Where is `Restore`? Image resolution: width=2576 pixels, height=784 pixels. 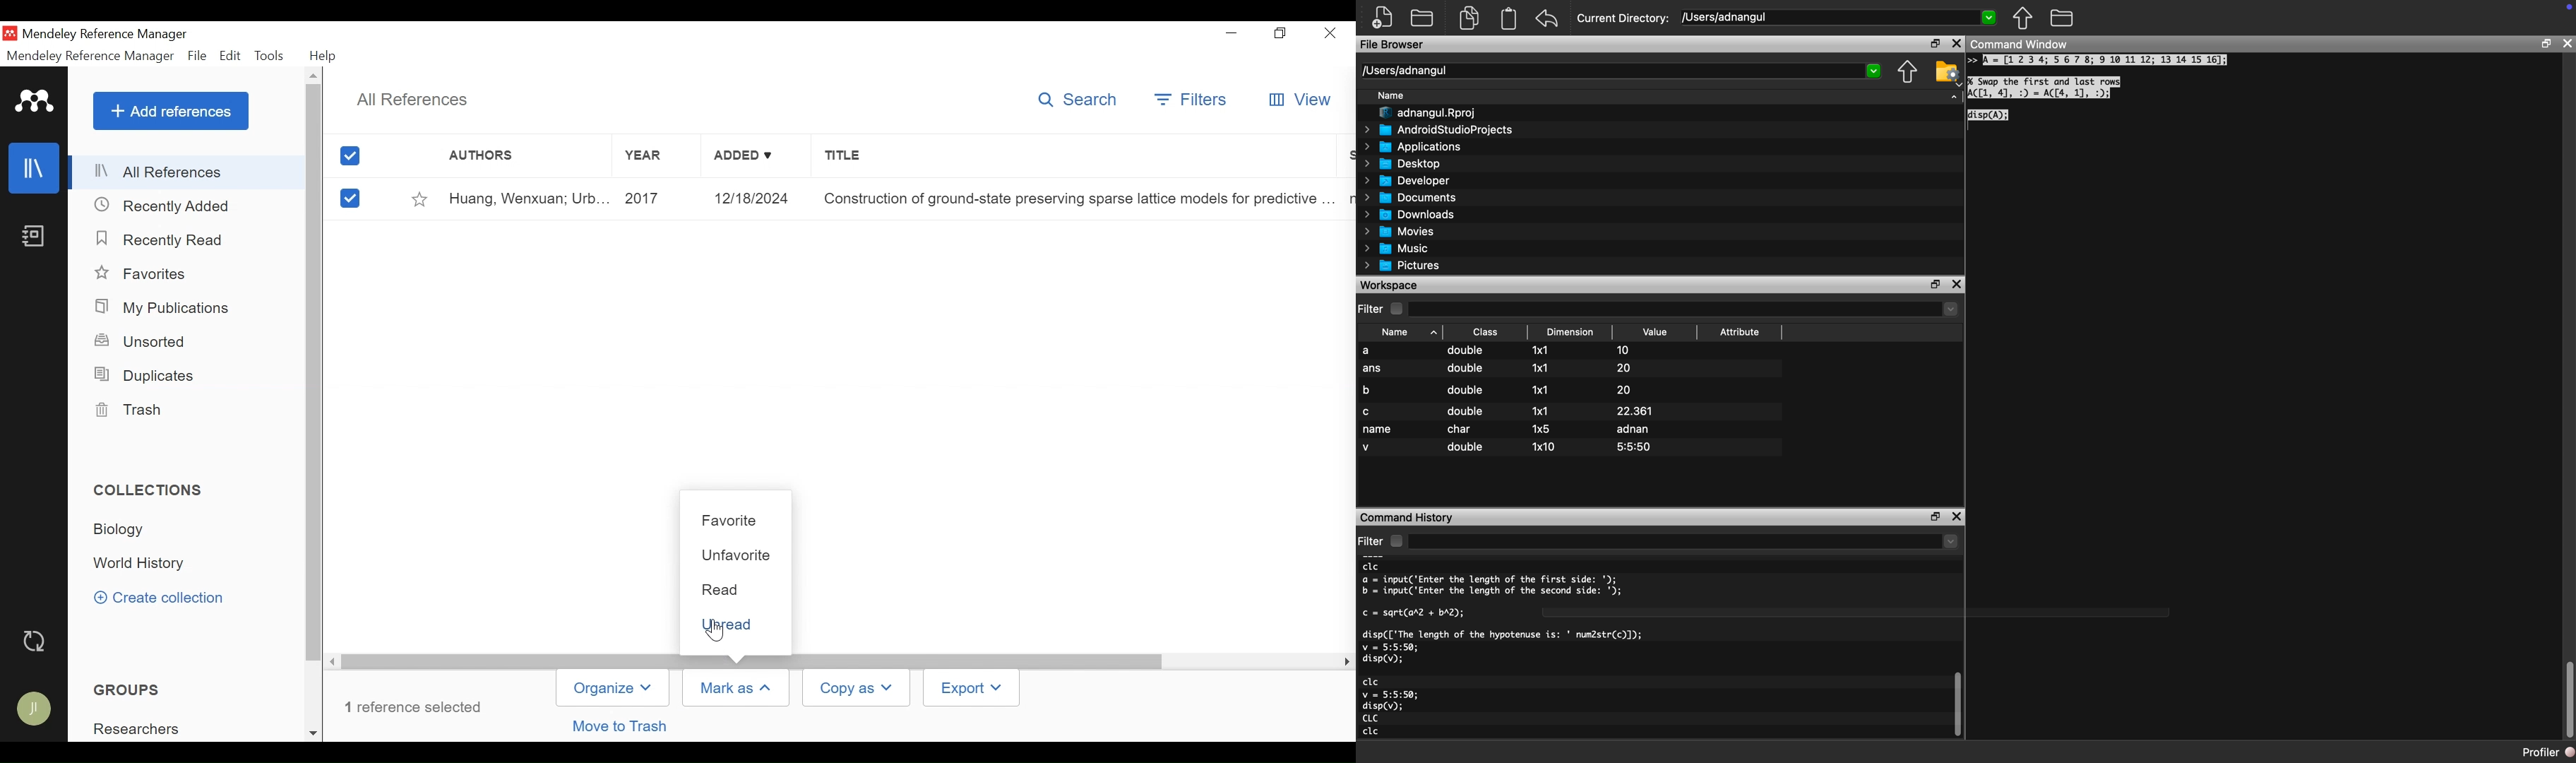 Restore is located at coordinates (1934, 44).